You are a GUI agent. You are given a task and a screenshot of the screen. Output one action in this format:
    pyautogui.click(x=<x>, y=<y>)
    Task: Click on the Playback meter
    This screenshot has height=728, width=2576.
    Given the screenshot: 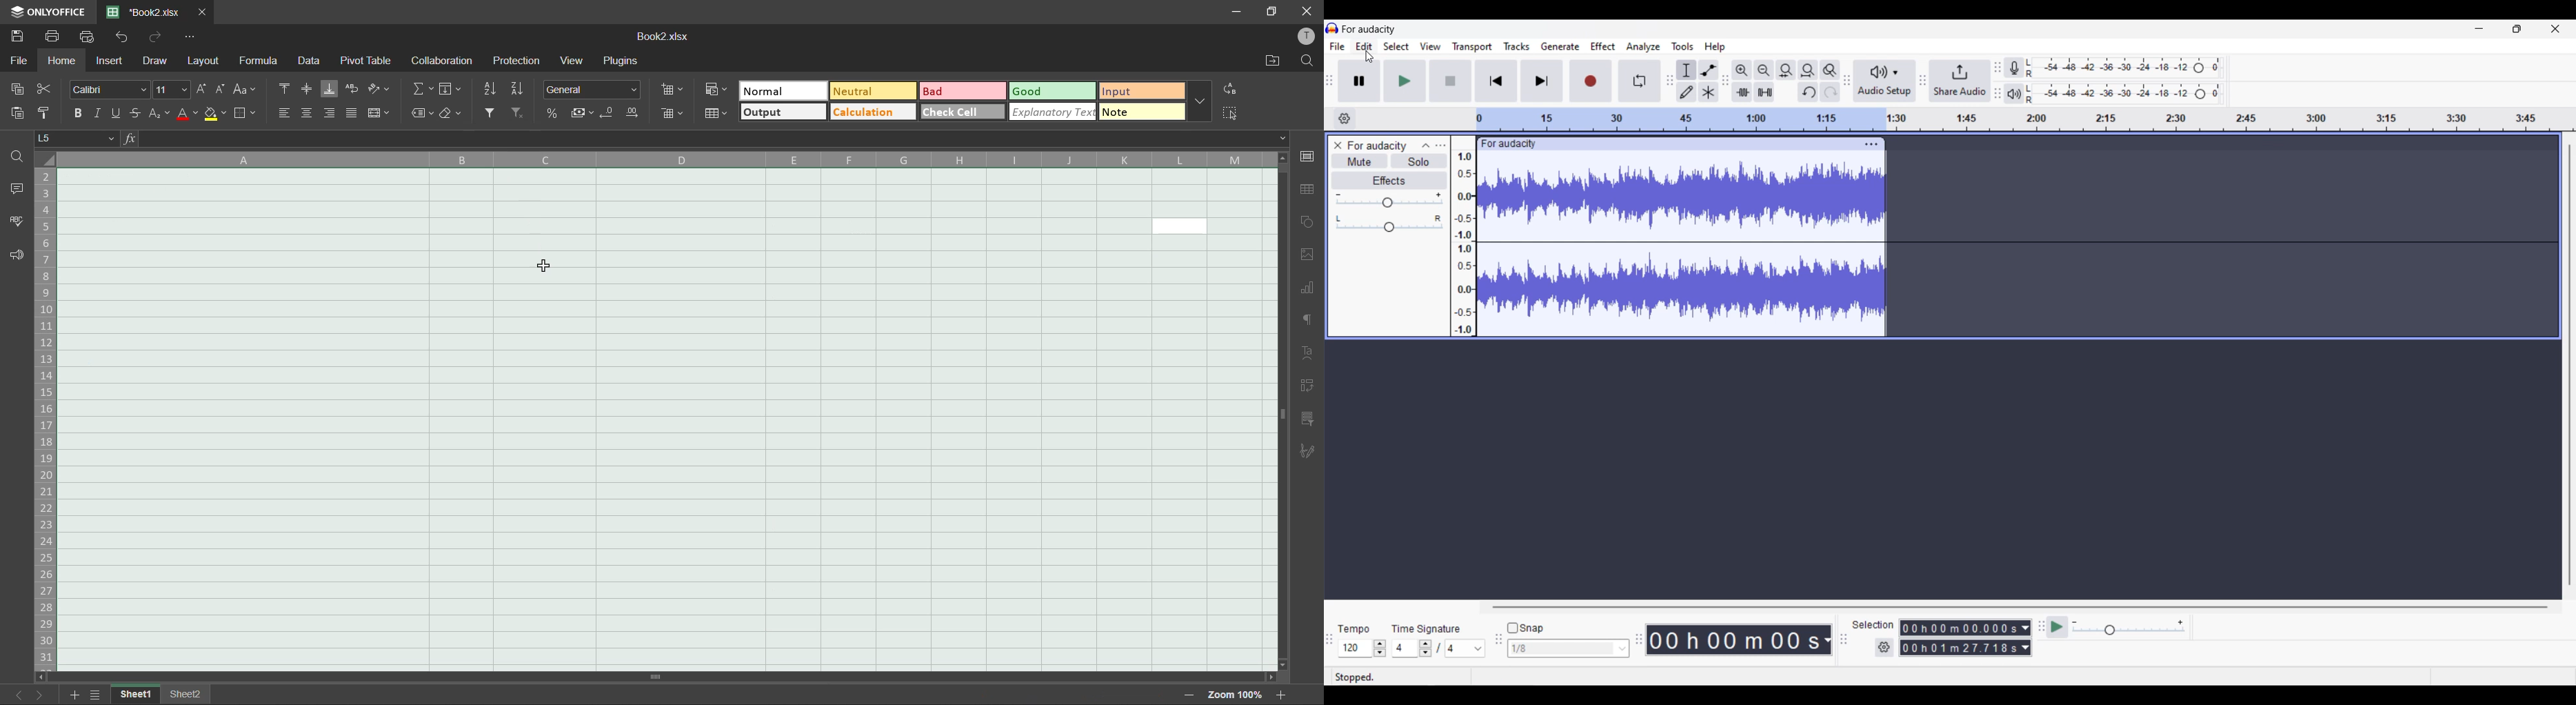 What is the action you would take?
    pyautogui.click(x=2015, y=93)
    